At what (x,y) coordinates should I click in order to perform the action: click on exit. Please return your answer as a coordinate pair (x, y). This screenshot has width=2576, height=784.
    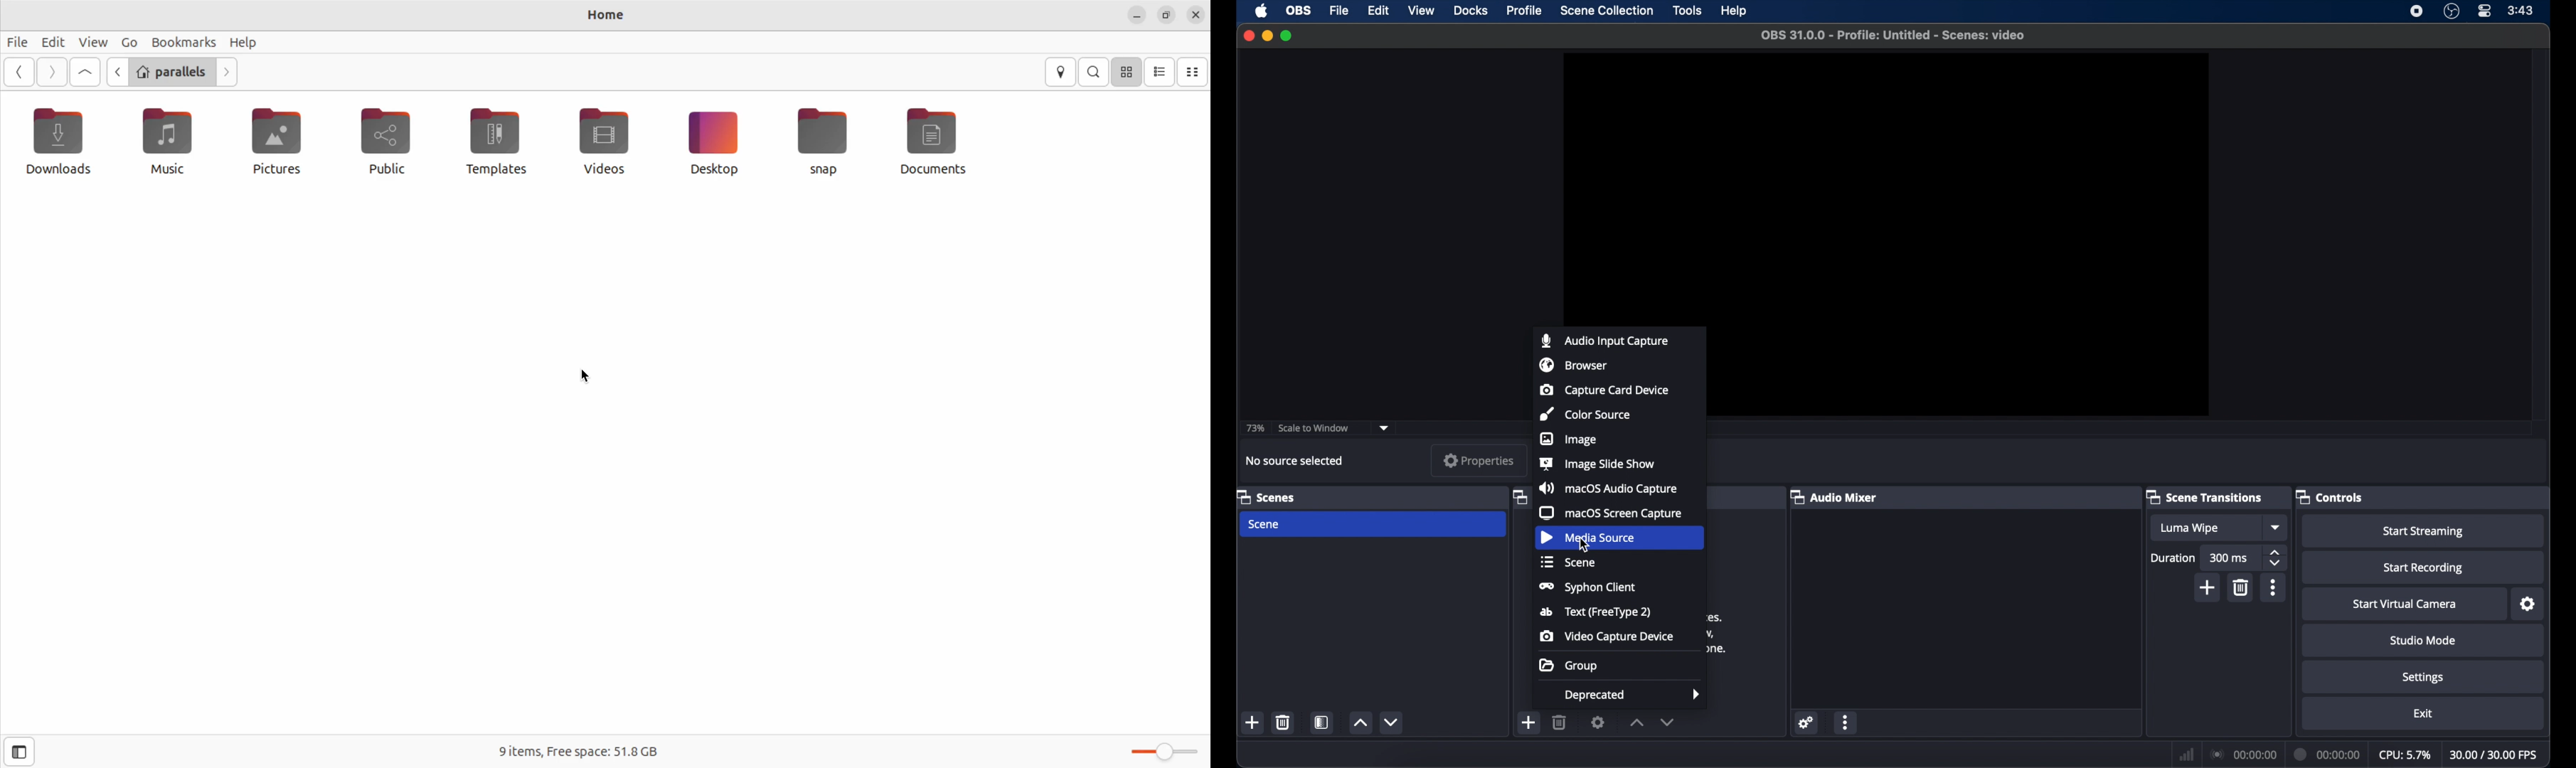
    Looking at the image, I should click on (2425, 714).